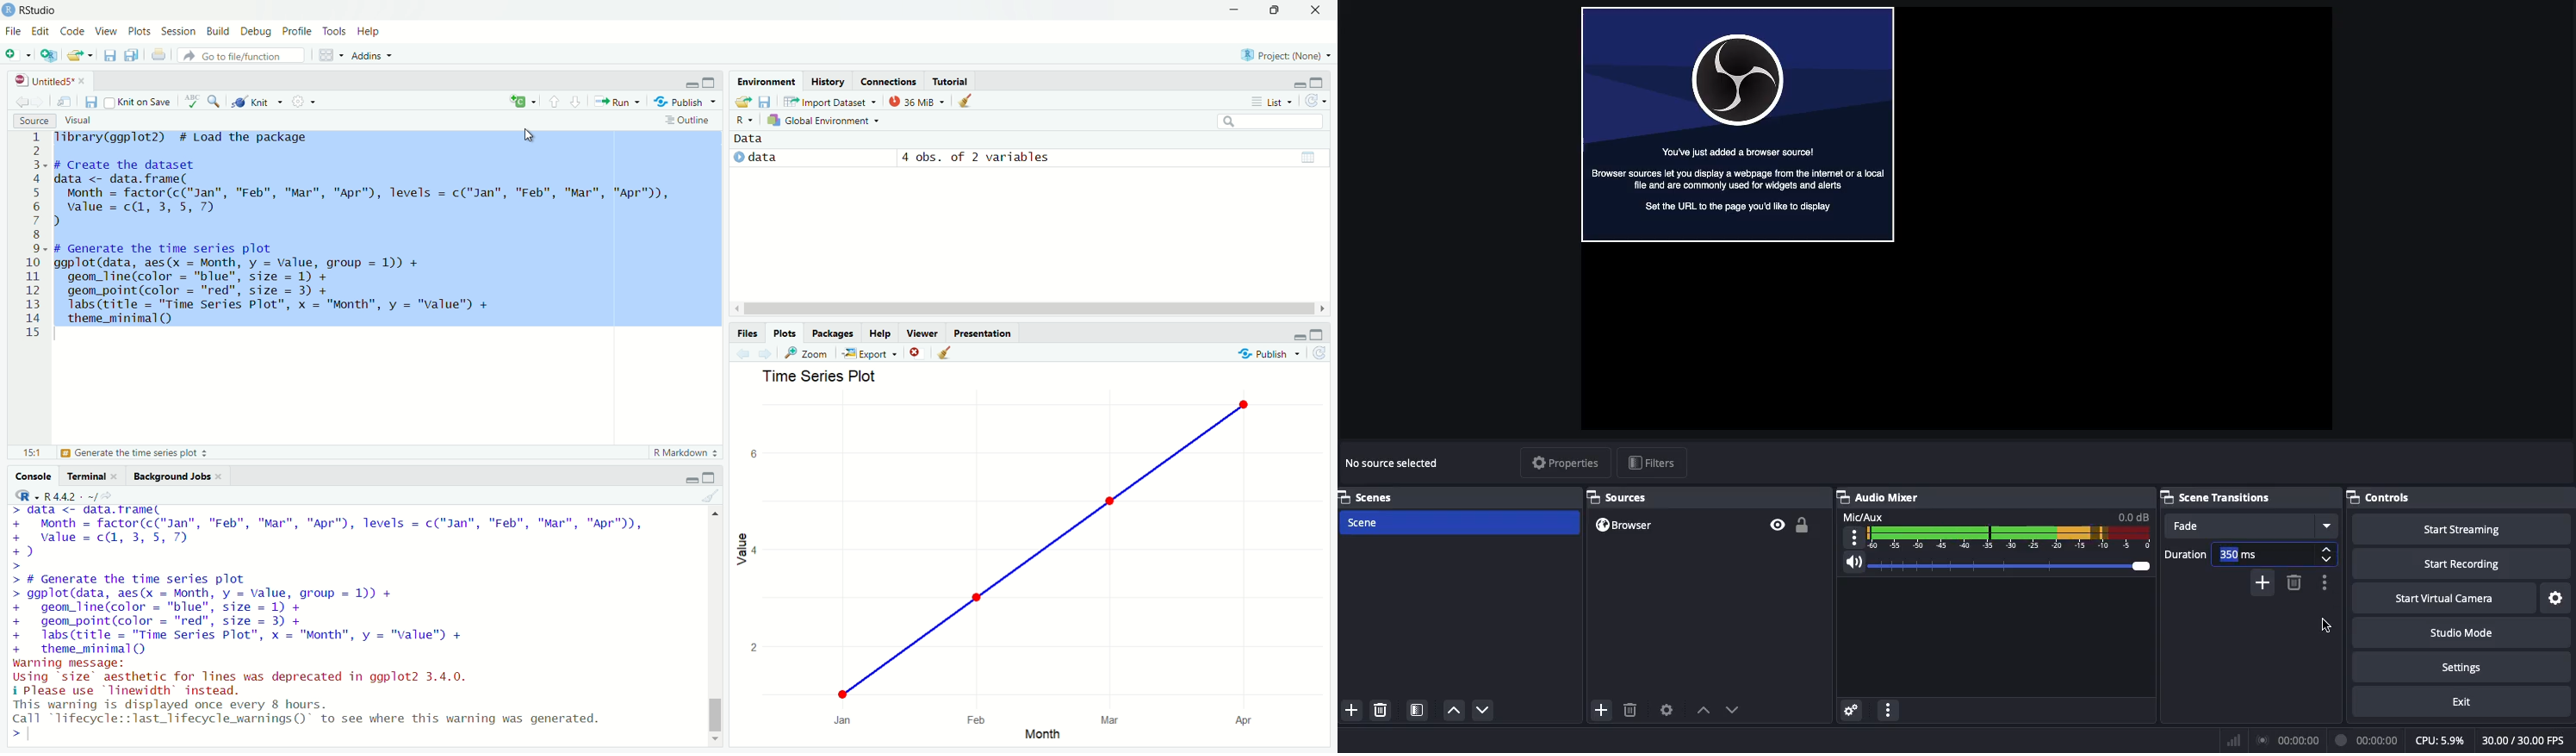 Image resolution: width=2576 pixels, height=756 pixels. I want to click on search field, so click(1270, 121).